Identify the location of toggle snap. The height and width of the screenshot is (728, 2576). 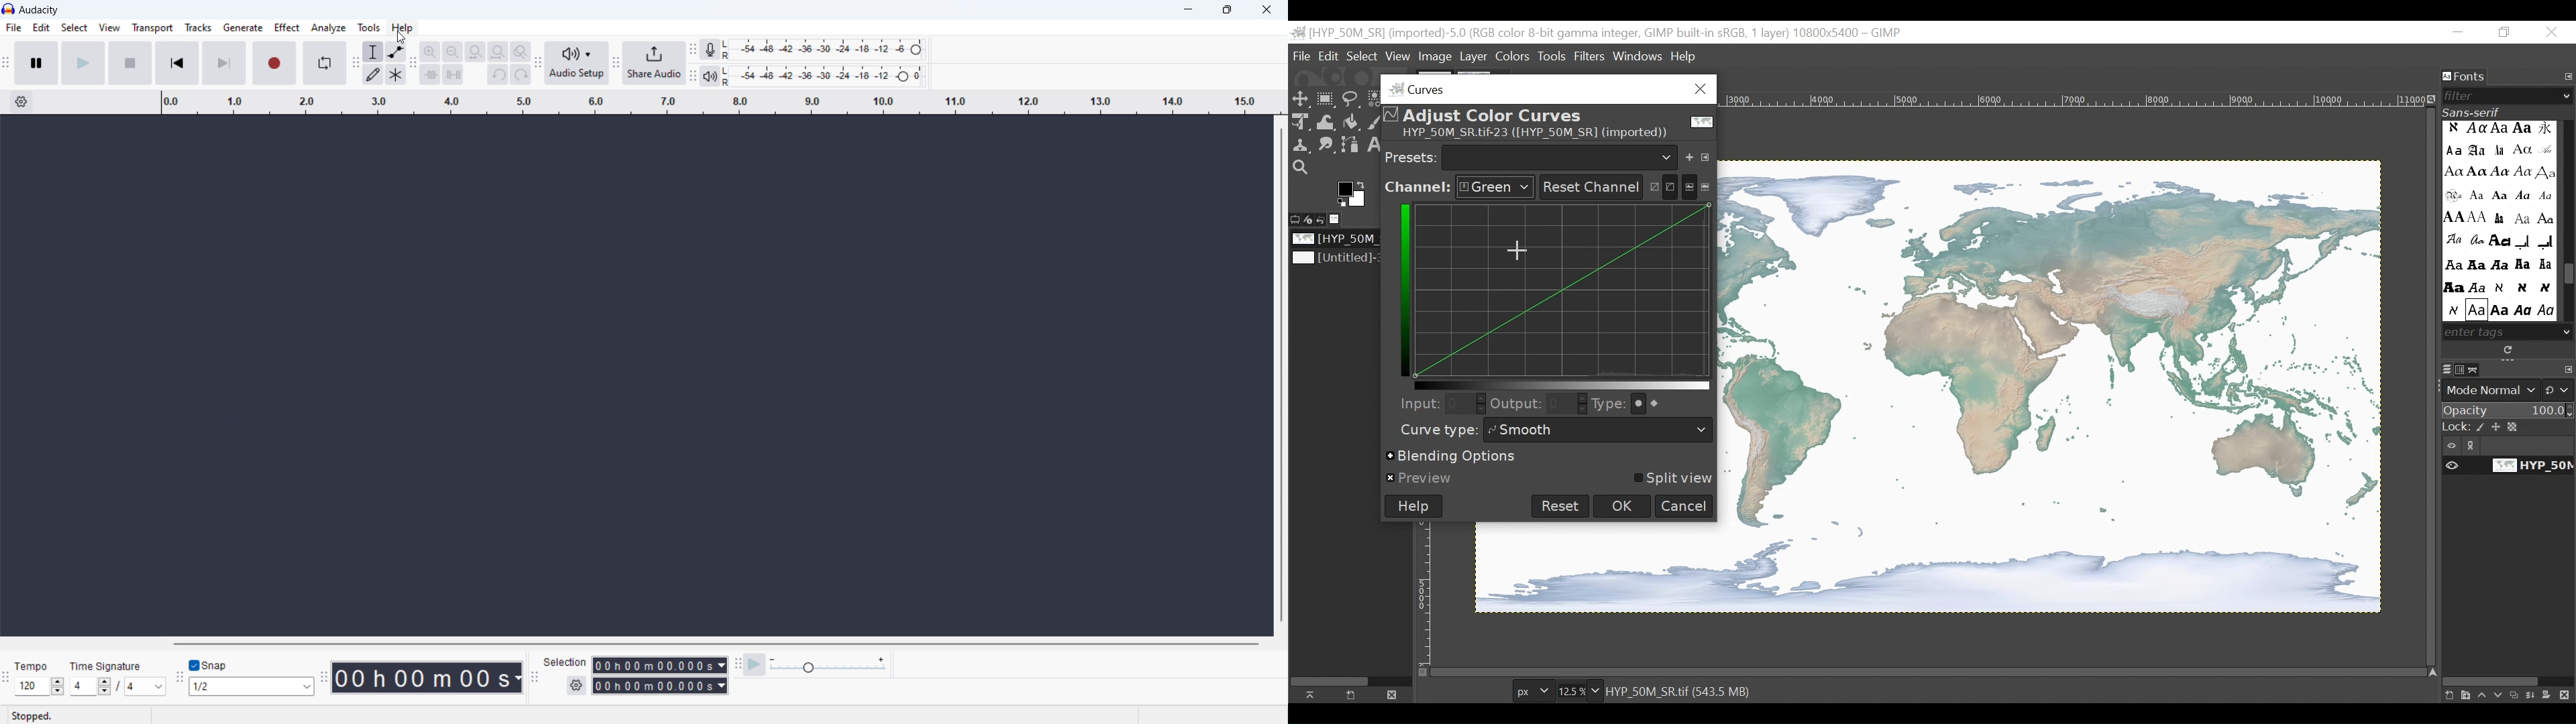
(208, 664).